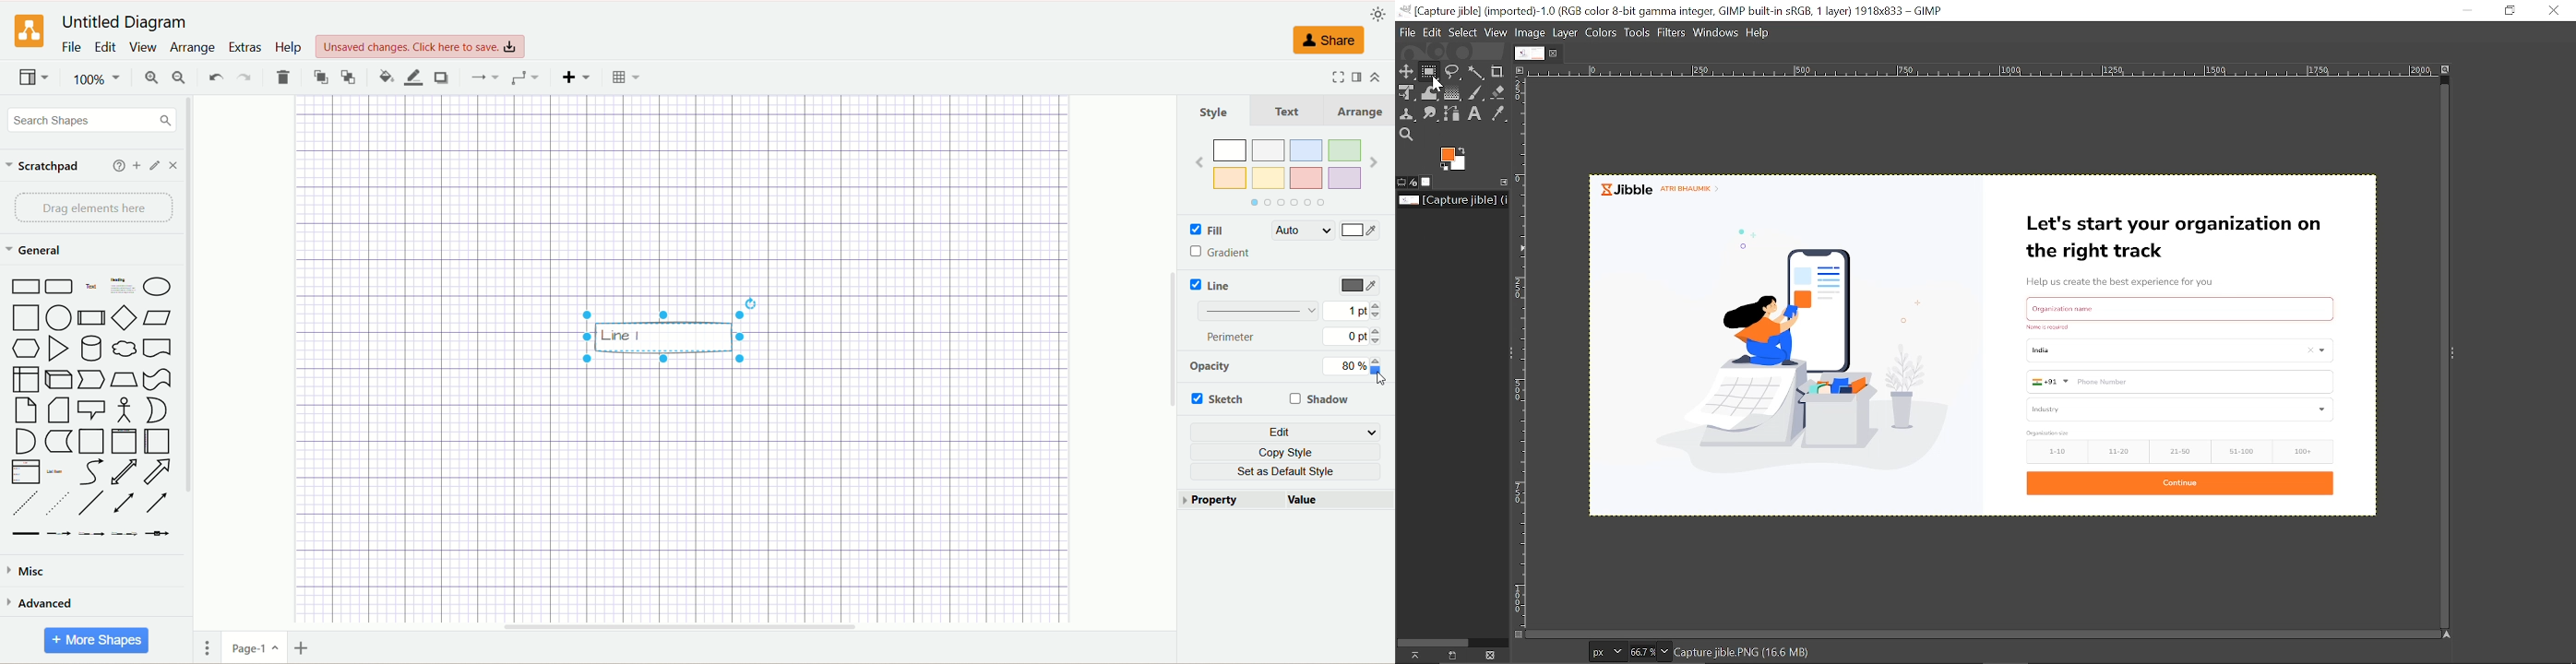 This screenshot has width=2576, height=672. Describe the element at coordinates (1405, 91) in the screenshot. I see `Unified transform tool` at that location.